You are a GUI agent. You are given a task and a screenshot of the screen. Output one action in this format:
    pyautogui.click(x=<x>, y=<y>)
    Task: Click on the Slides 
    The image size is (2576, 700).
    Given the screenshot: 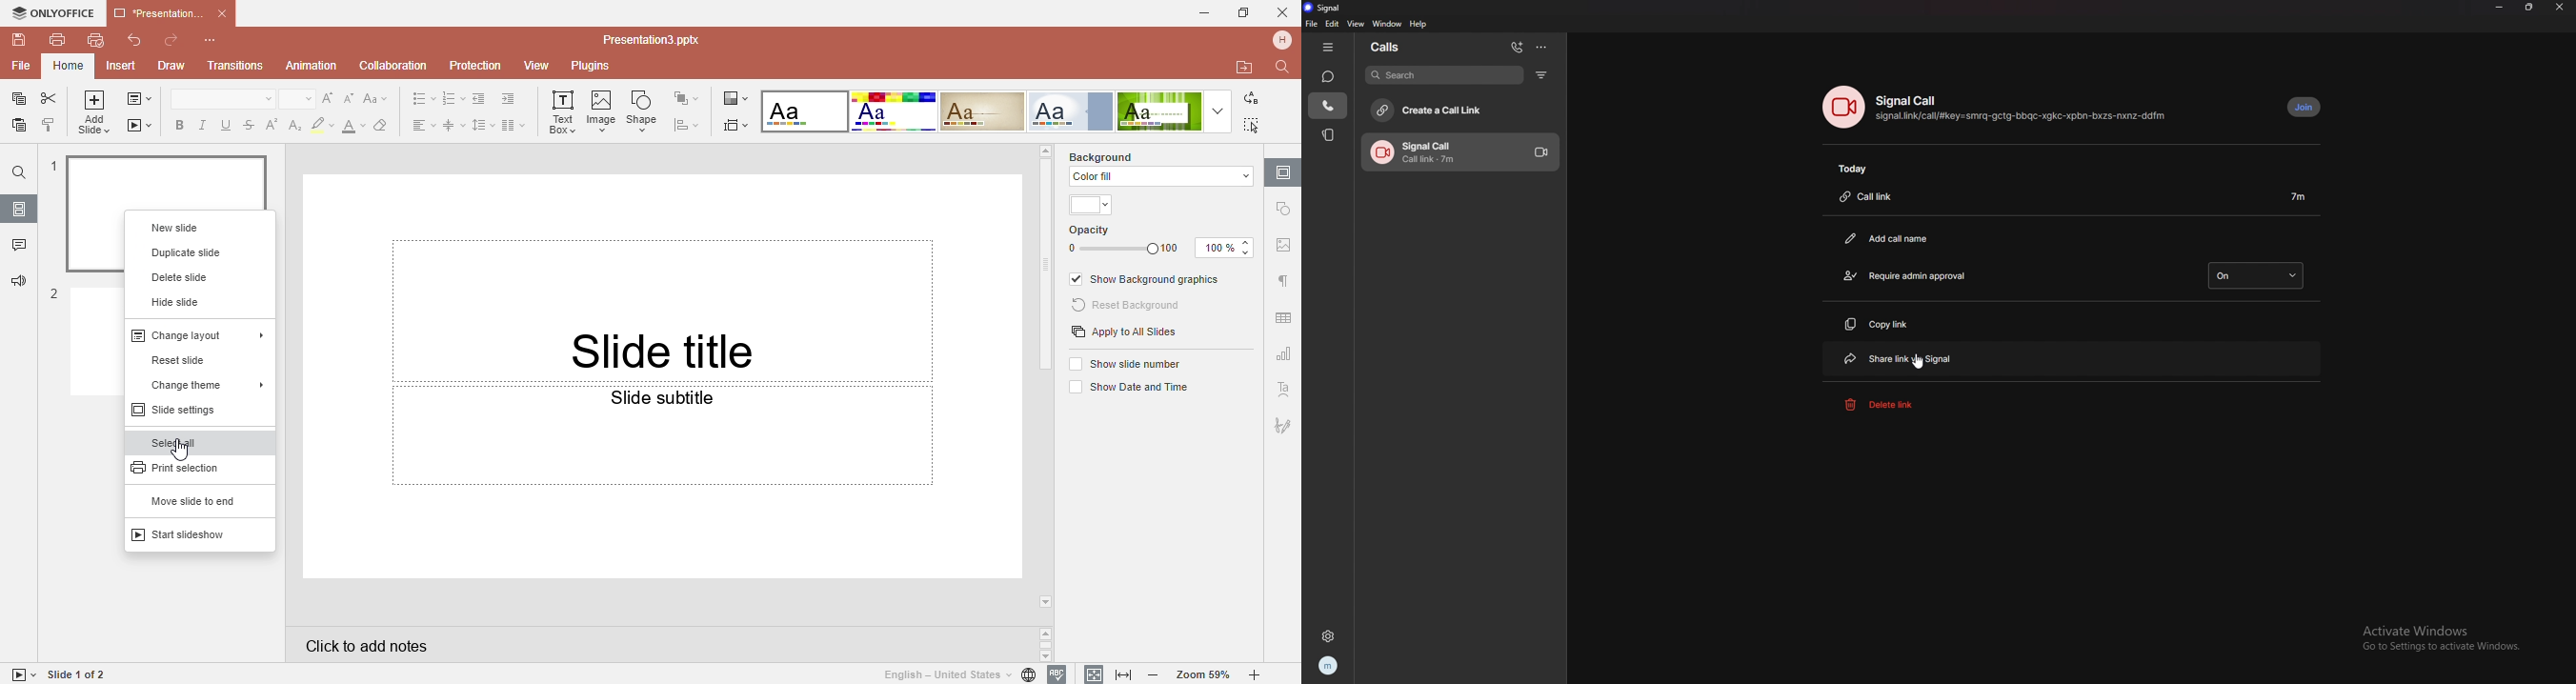 What is the action you would take?
    pyautogui.click(x=19, y=209)
    